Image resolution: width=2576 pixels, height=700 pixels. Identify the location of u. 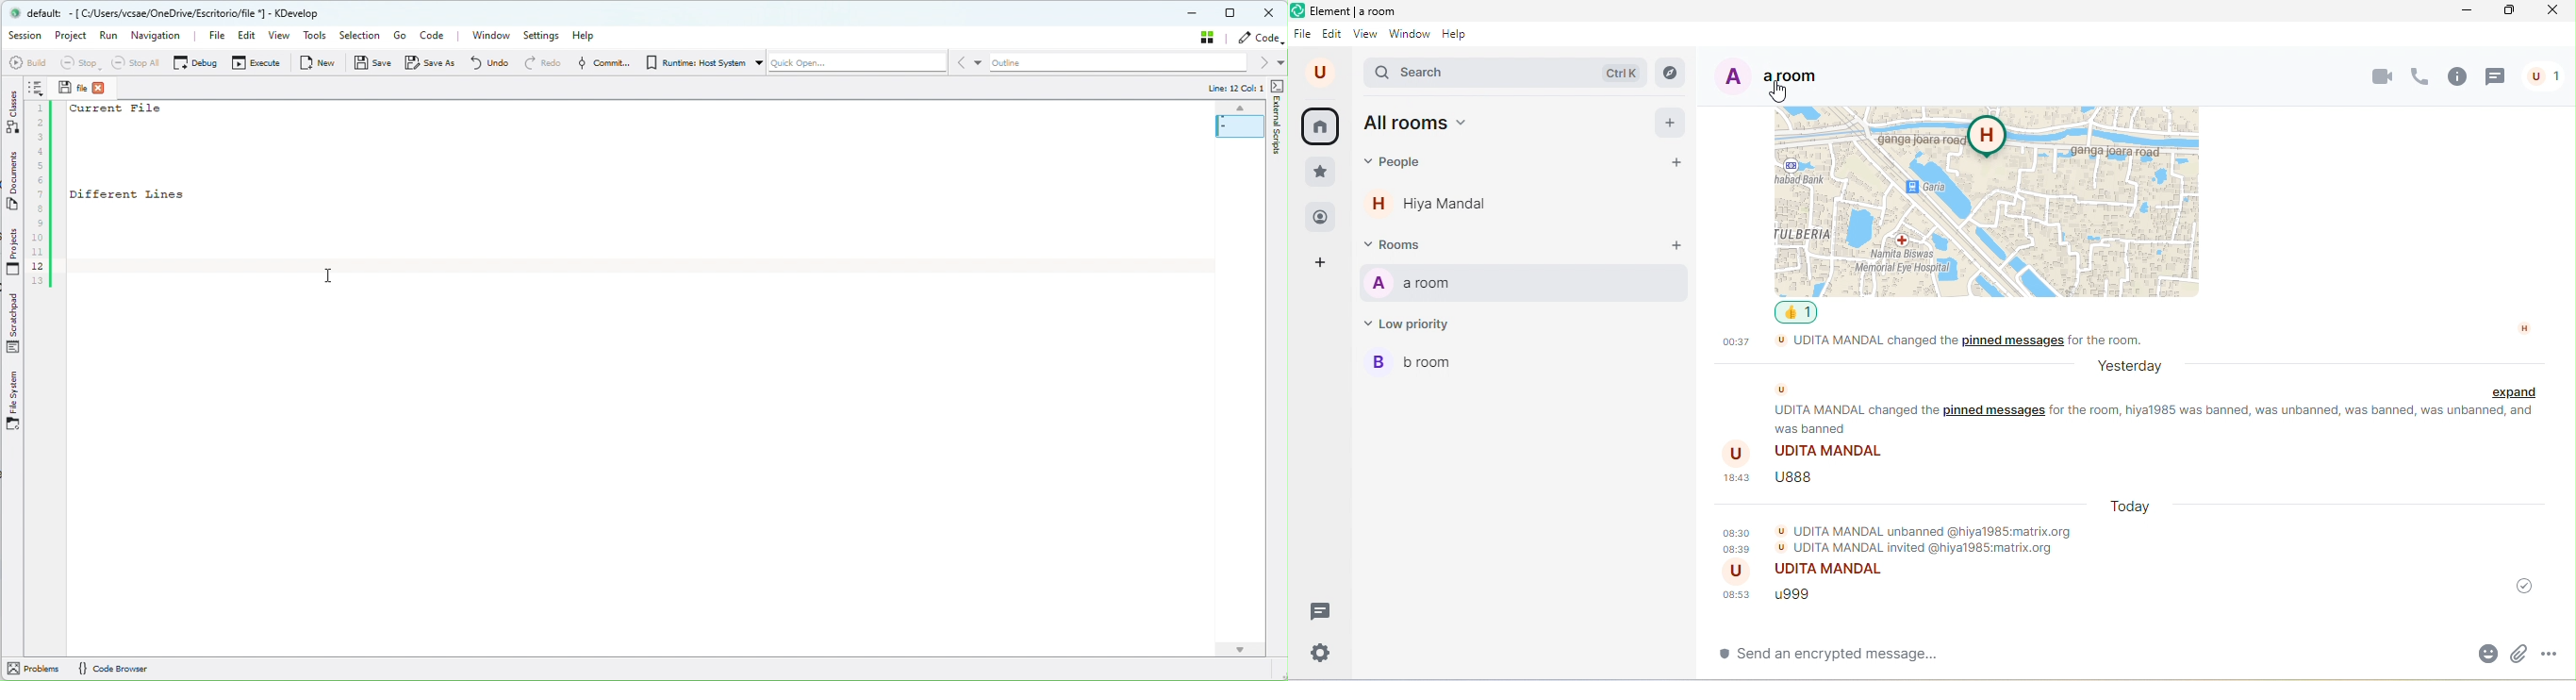
(1783, 390).